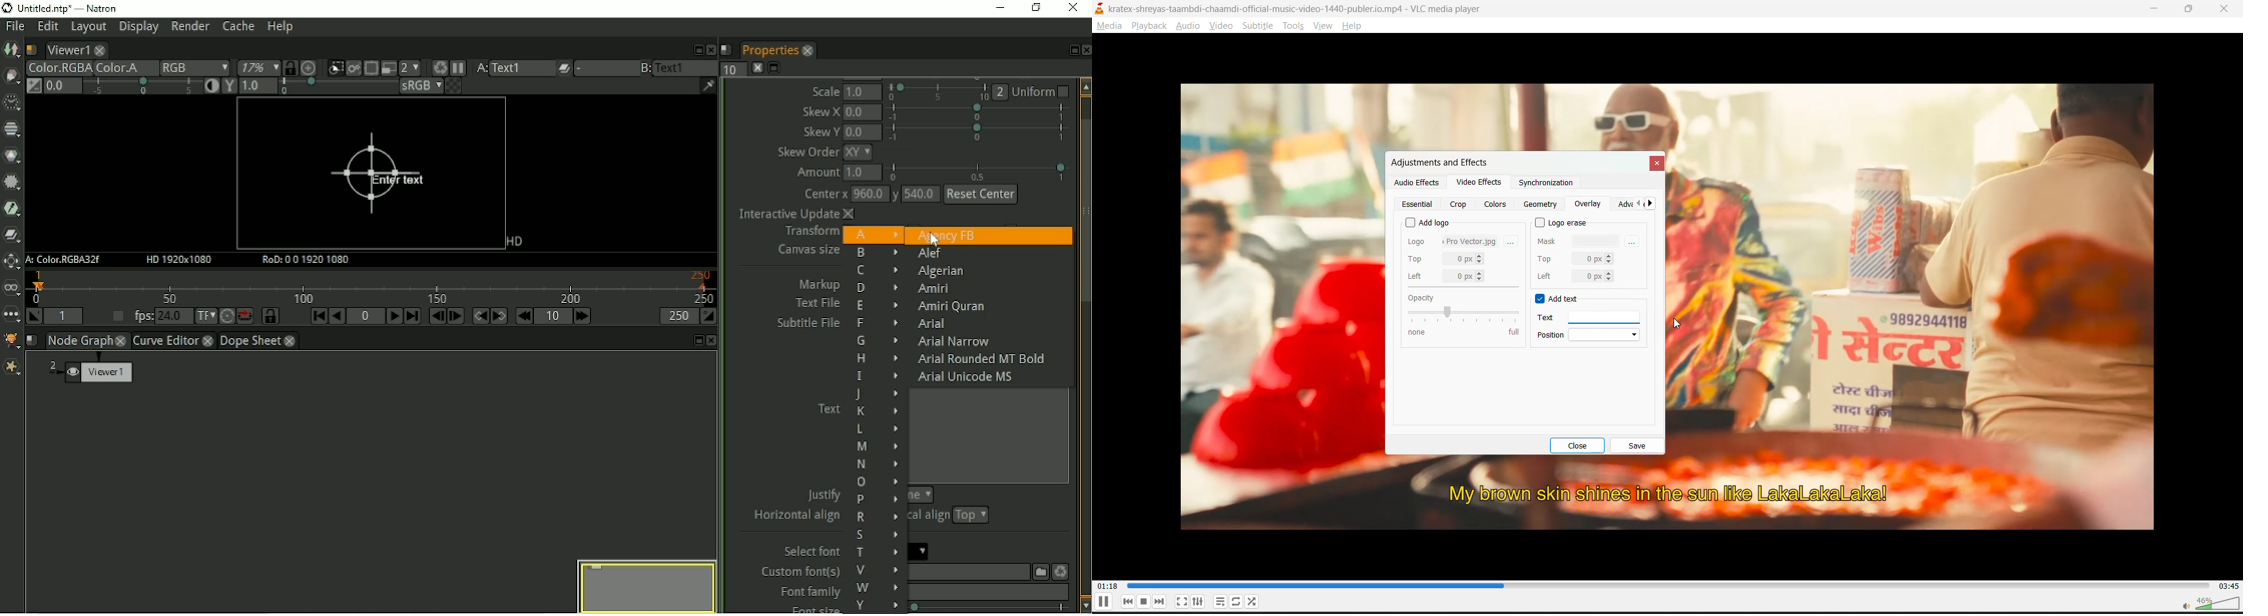 Image resolution: width=2268 pixels, height=616 pixels. What do you see at coordinates (1545, 185) in the screenshot?
I see `synchronization` at bounding box center [1545, 185].